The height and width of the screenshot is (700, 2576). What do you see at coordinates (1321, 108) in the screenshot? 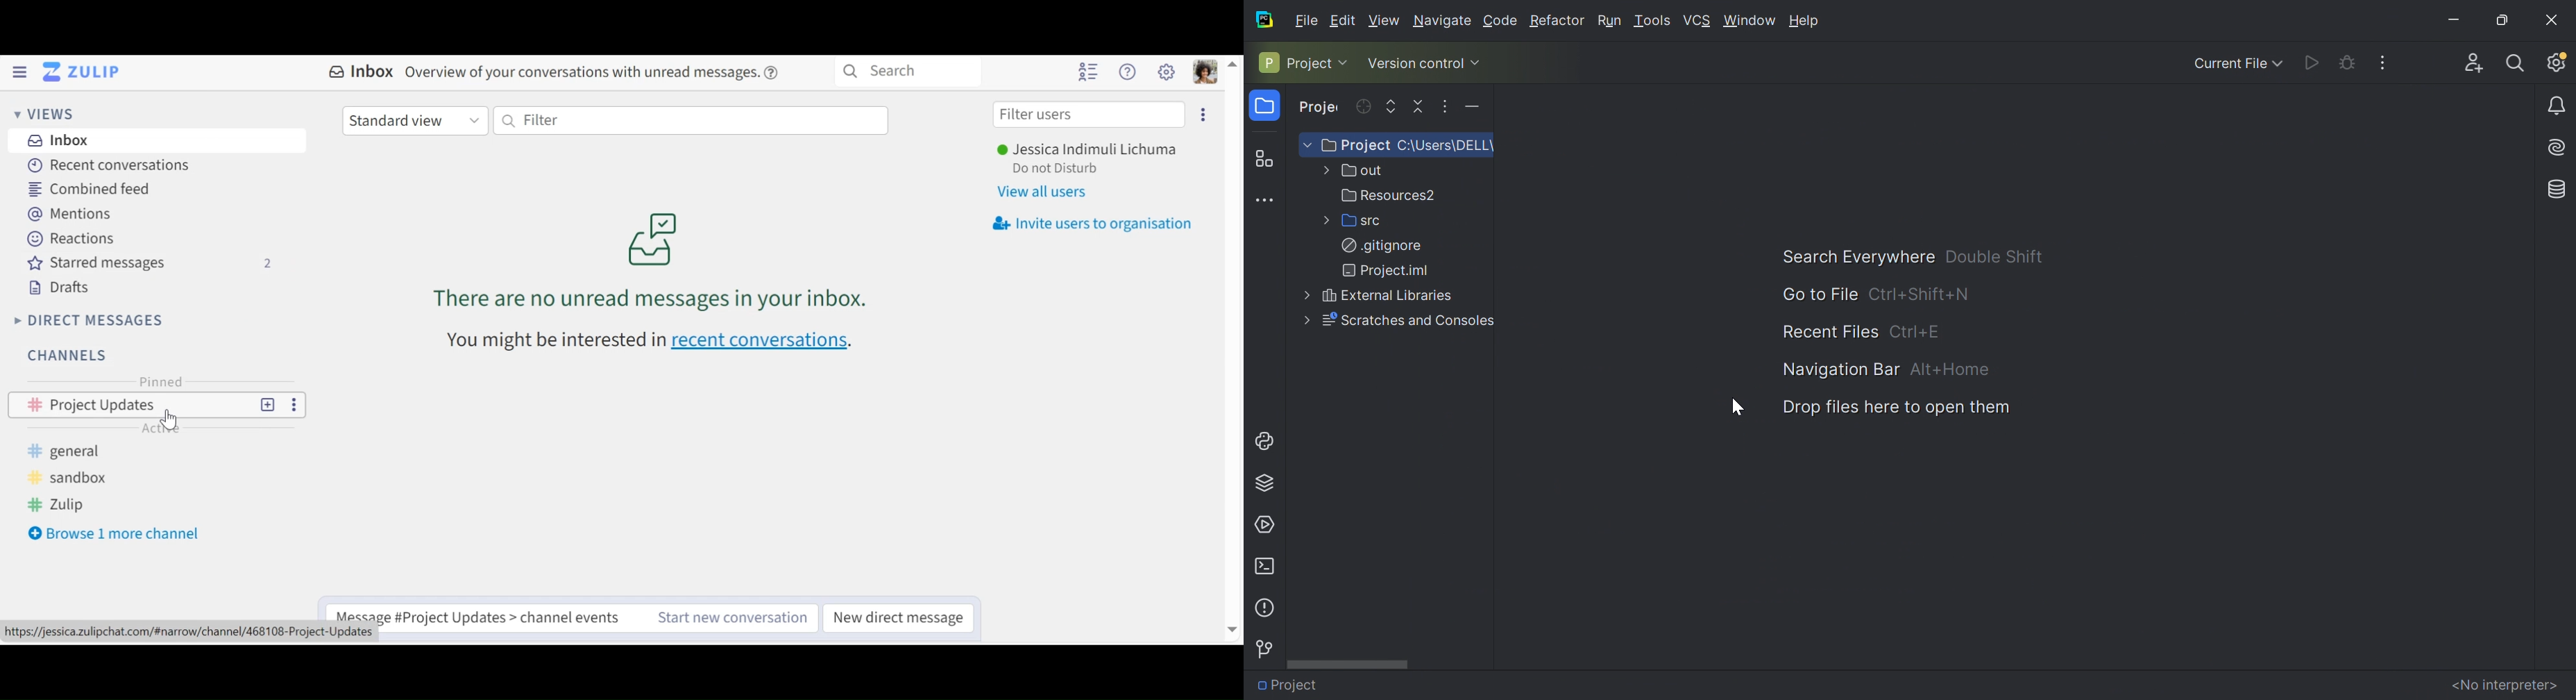
I see `Project` at bounding box center [1321, 108].